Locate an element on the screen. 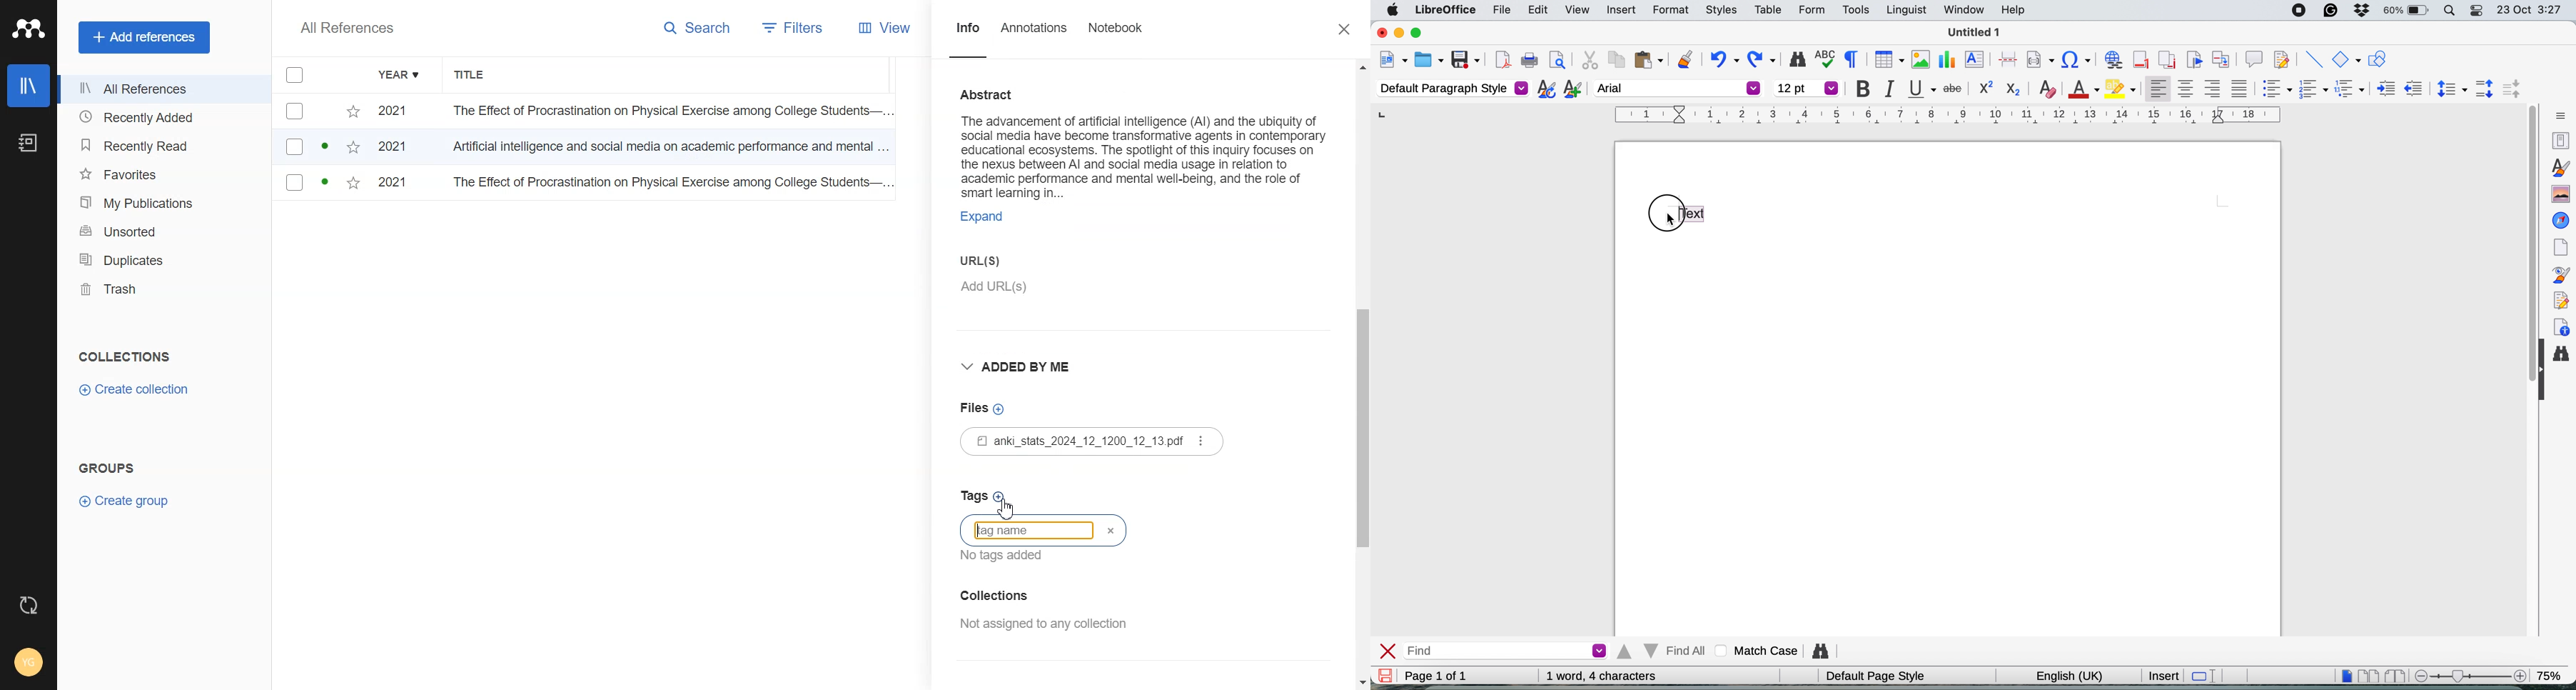 Image resolution: width=2576 pixels, height=700 pixels. set line spacing is located at coordinates (2450, 89).